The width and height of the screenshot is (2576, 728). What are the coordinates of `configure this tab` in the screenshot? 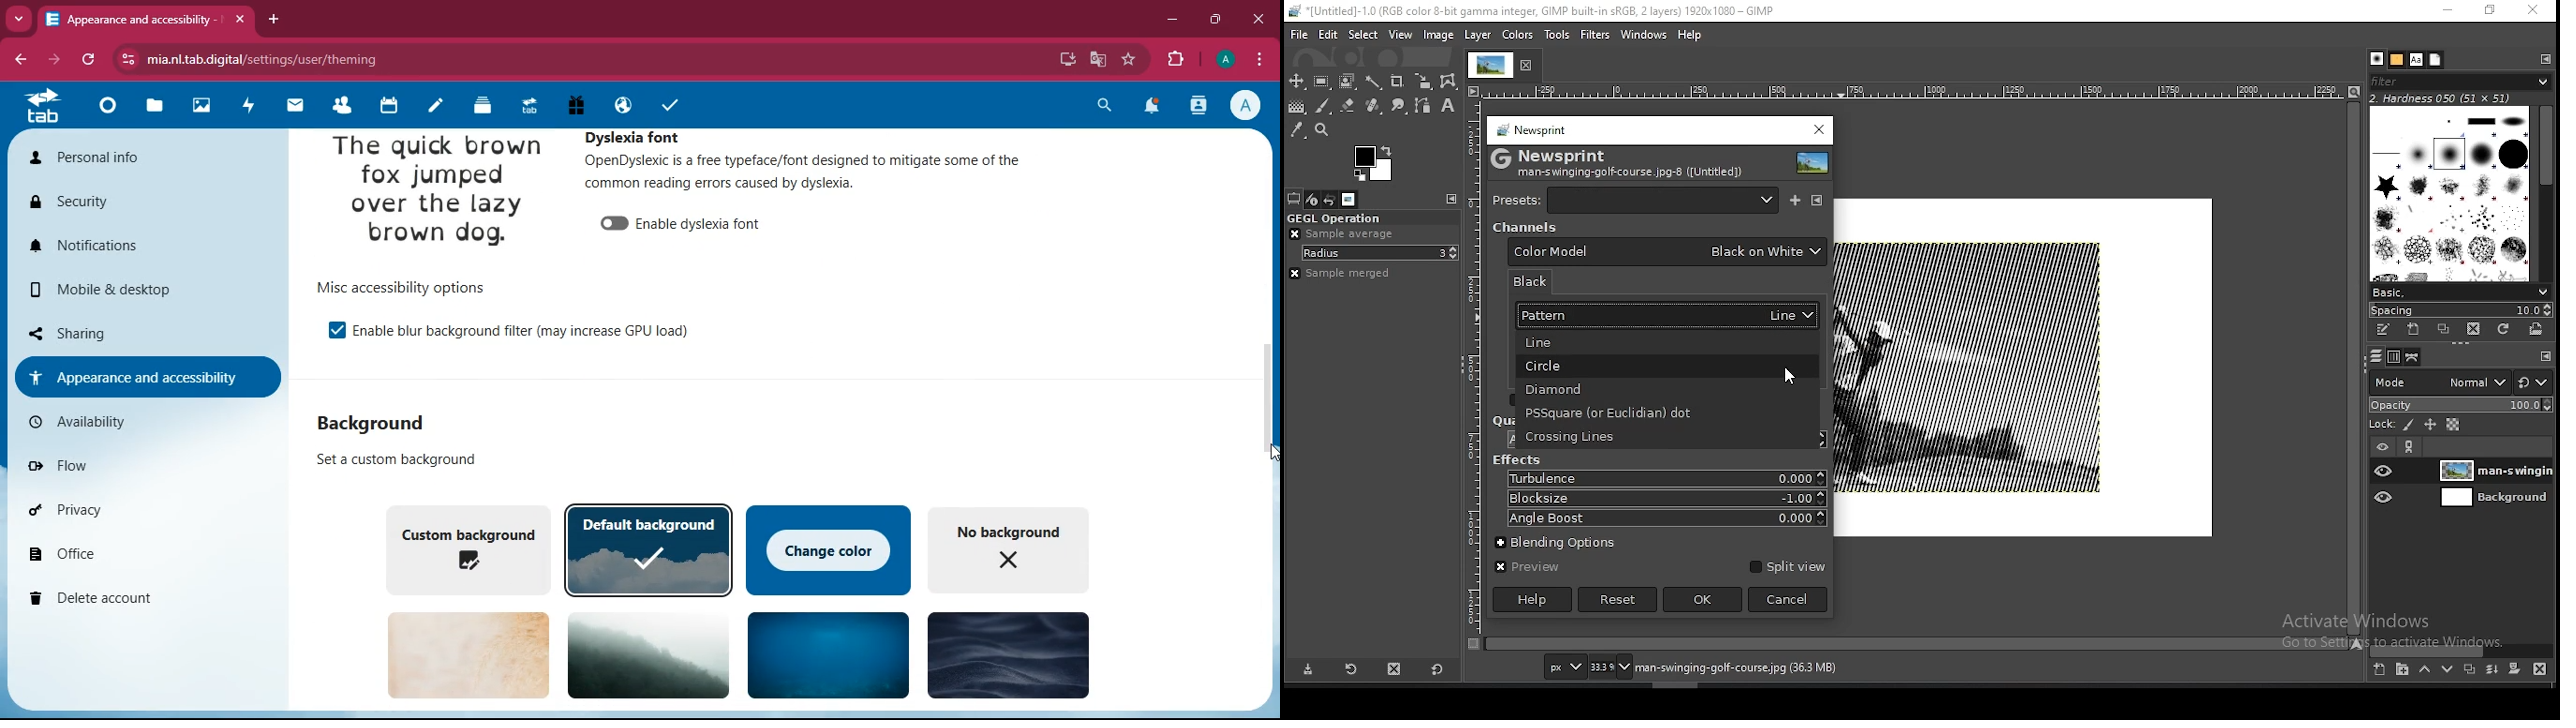 It's located at (2543, 358).